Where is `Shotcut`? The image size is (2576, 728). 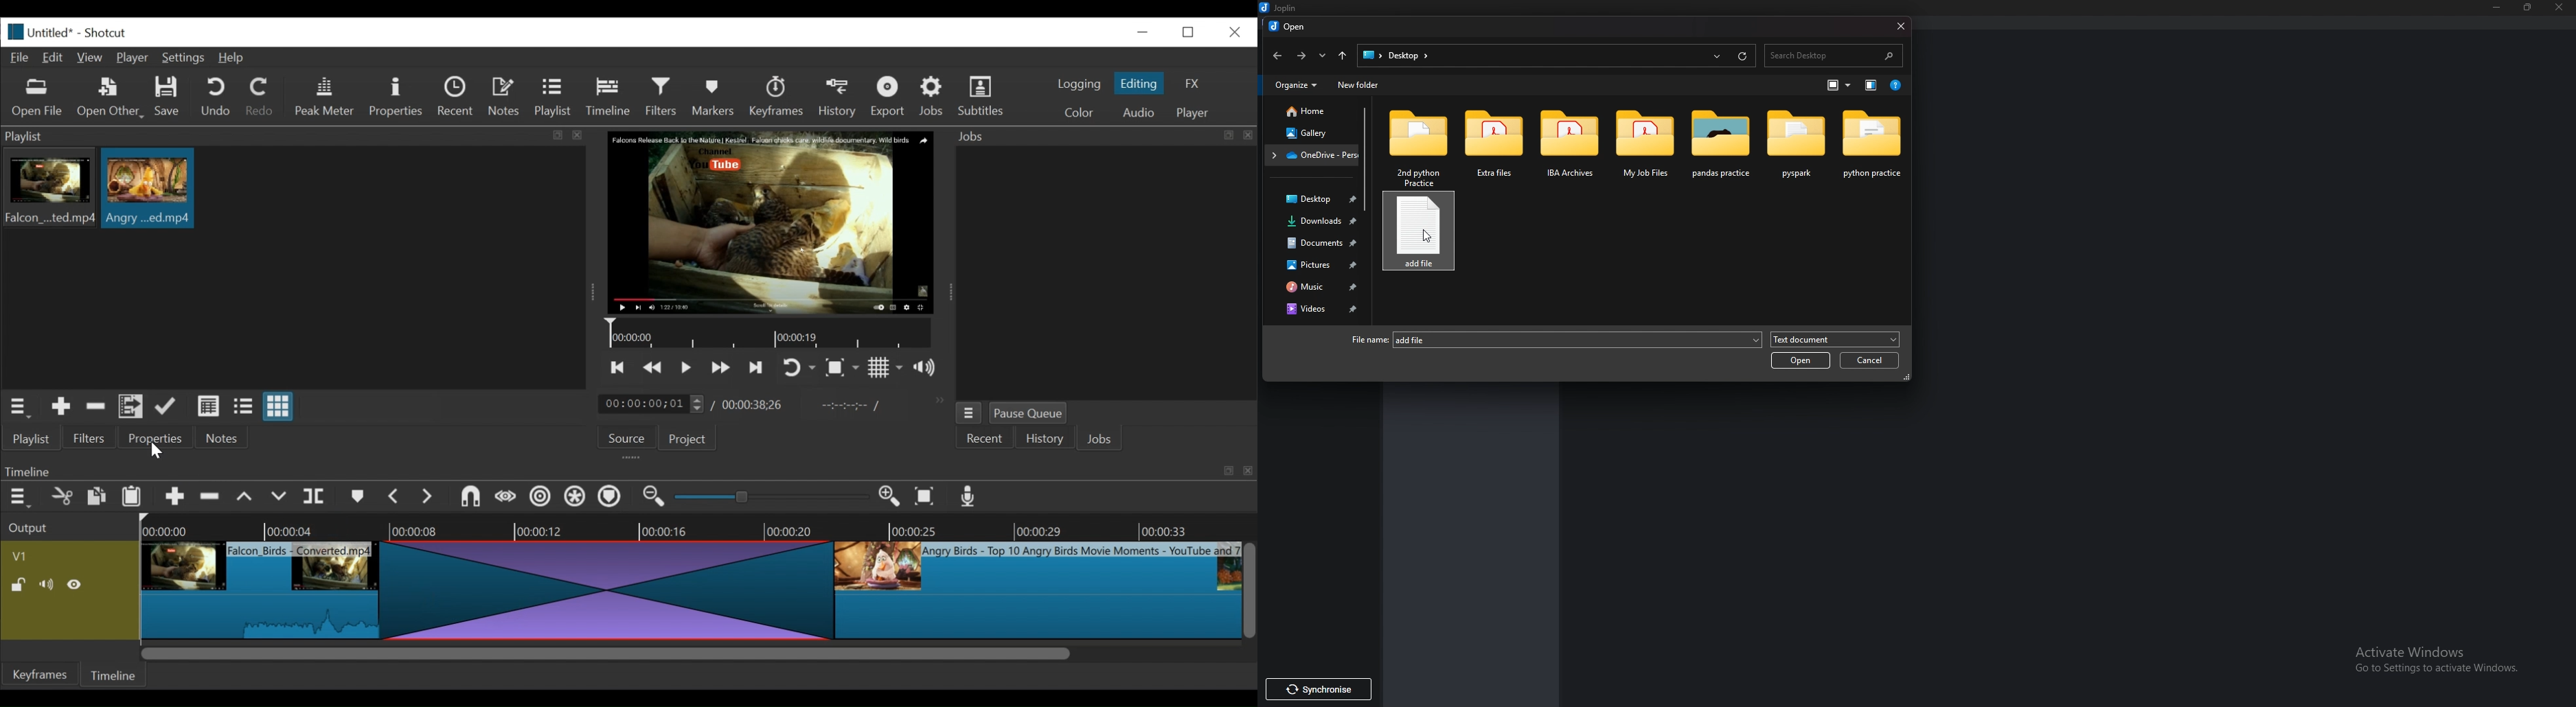 Shotcut is located at coordinates (105, 34).